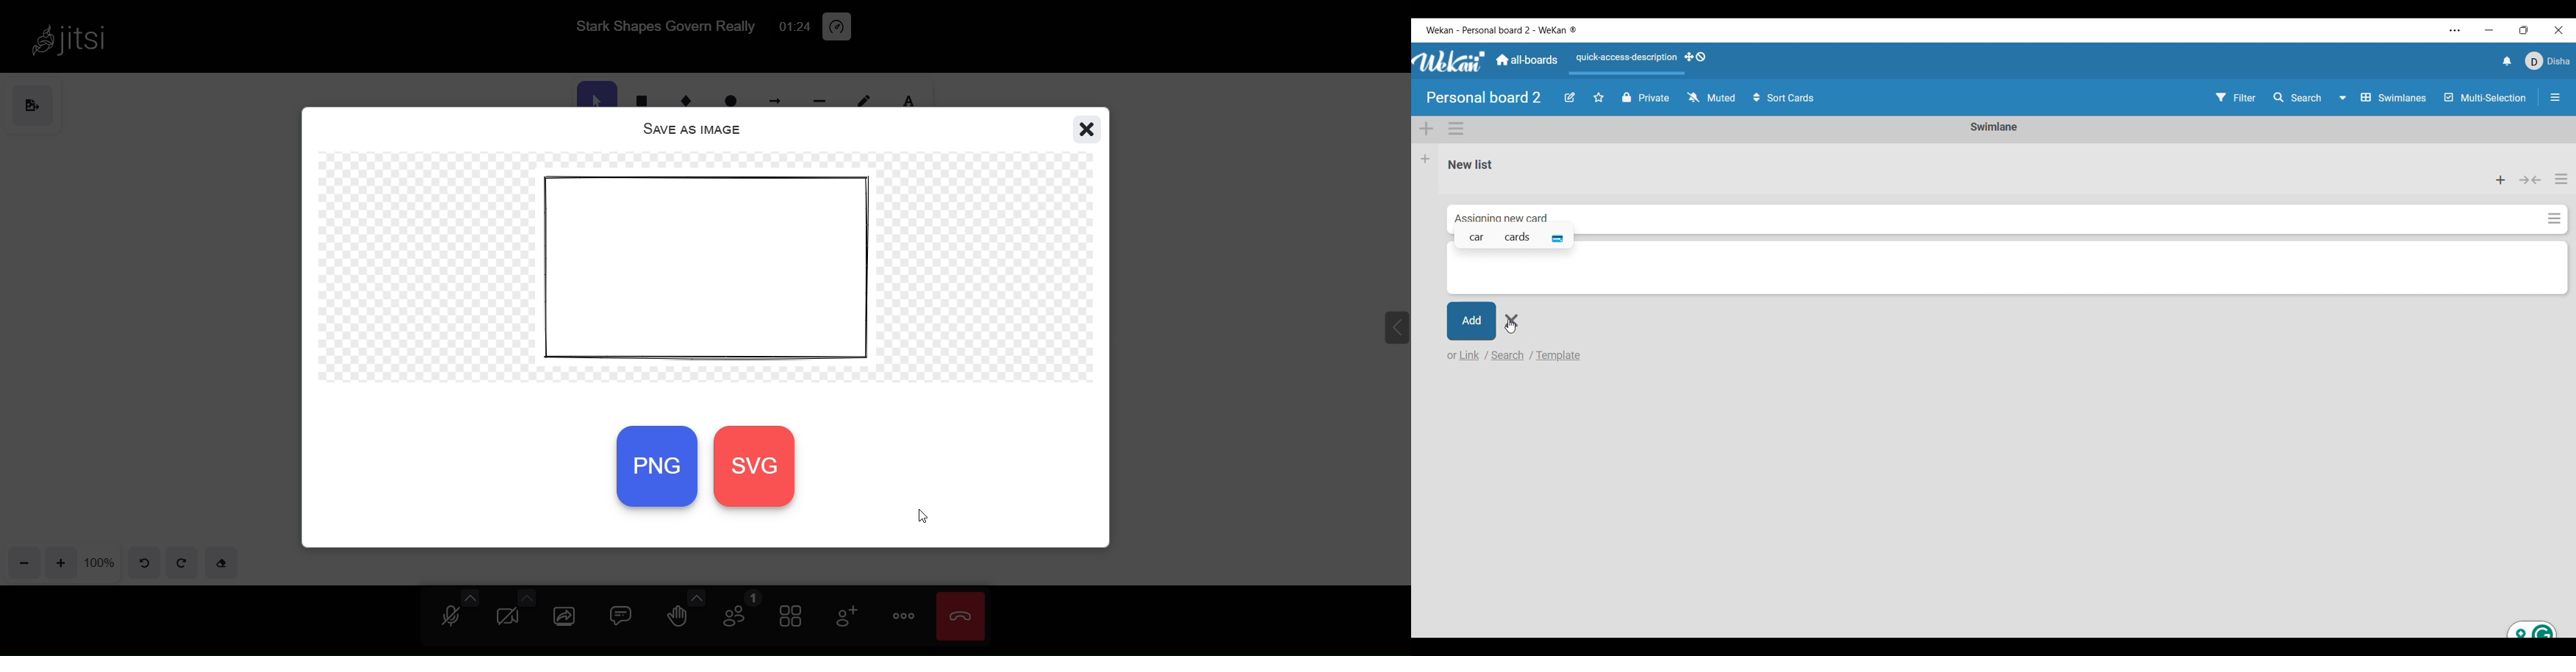 The image size is (2576, 672). What do you see at coordinates (70, 38) in the screenshot?
I see `jitsi` at bounding box center [70, 38].